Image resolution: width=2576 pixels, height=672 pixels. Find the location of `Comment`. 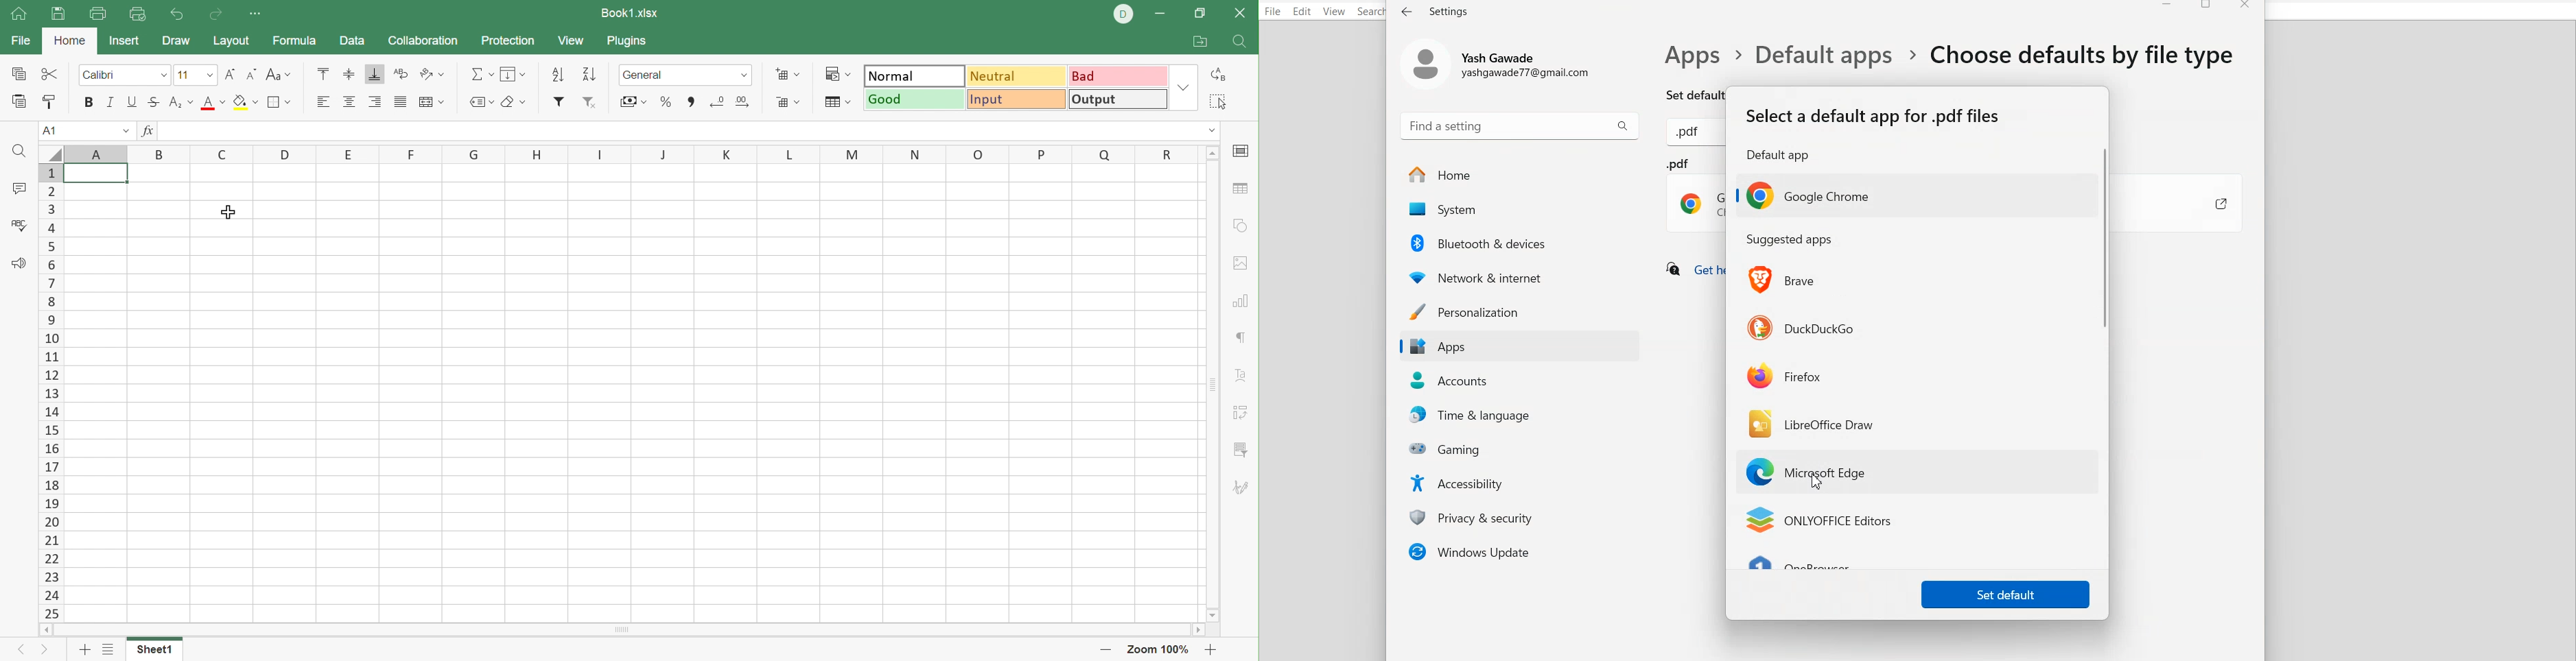

Comment is located at coordinates (19, 189).